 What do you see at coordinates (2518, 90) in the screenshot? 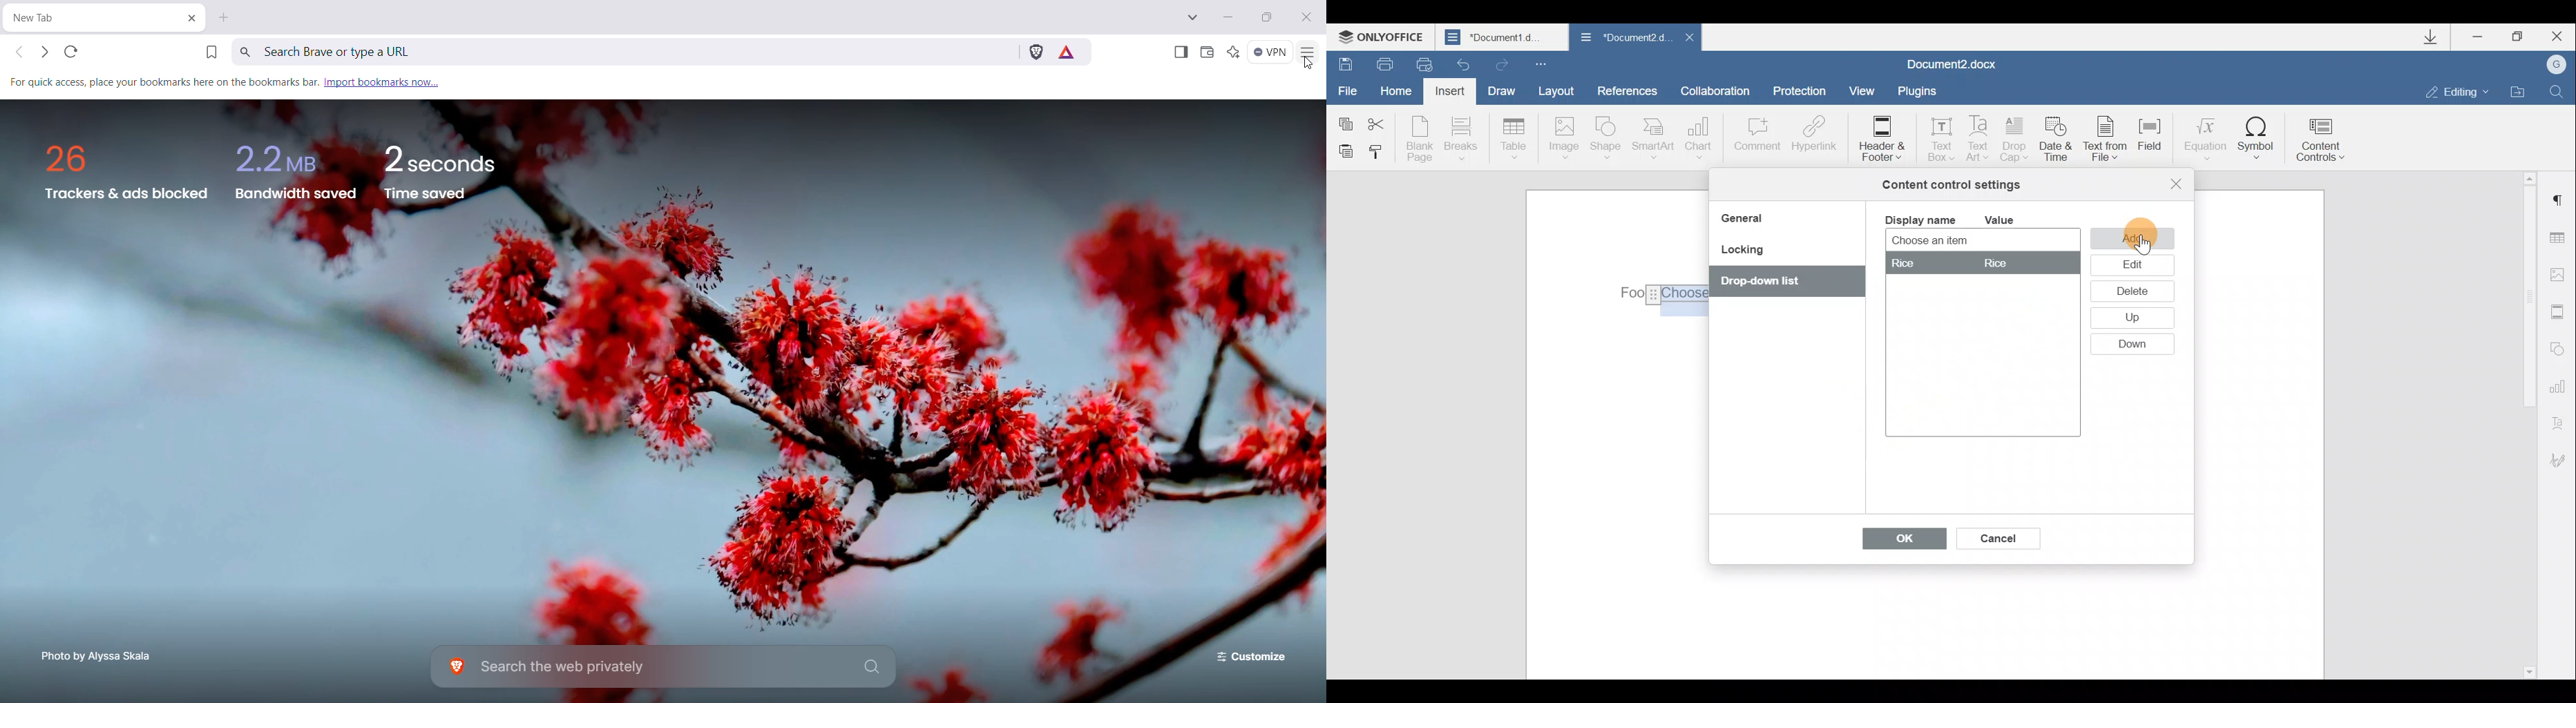
I see `Open file location` at bounding box center [2518, 90].